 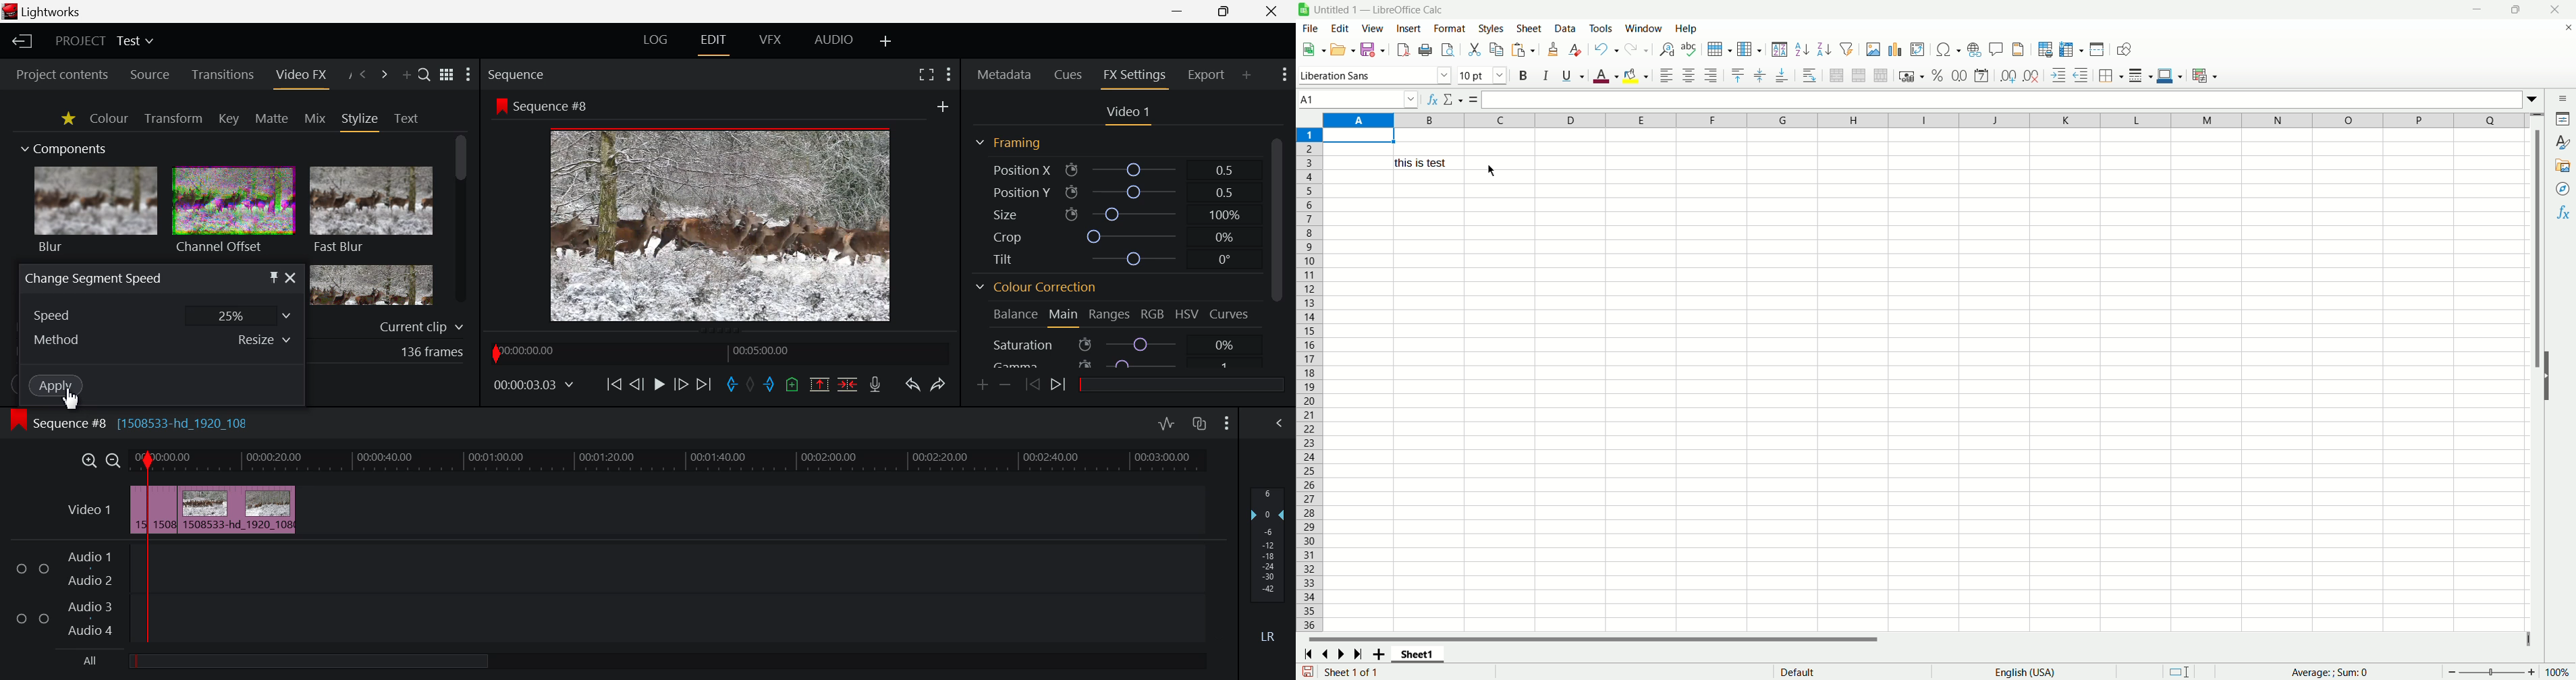 What do you see at coordinates (2169, 74) in the screenshot?
I see `border color` at bounding box center [2169, 74].